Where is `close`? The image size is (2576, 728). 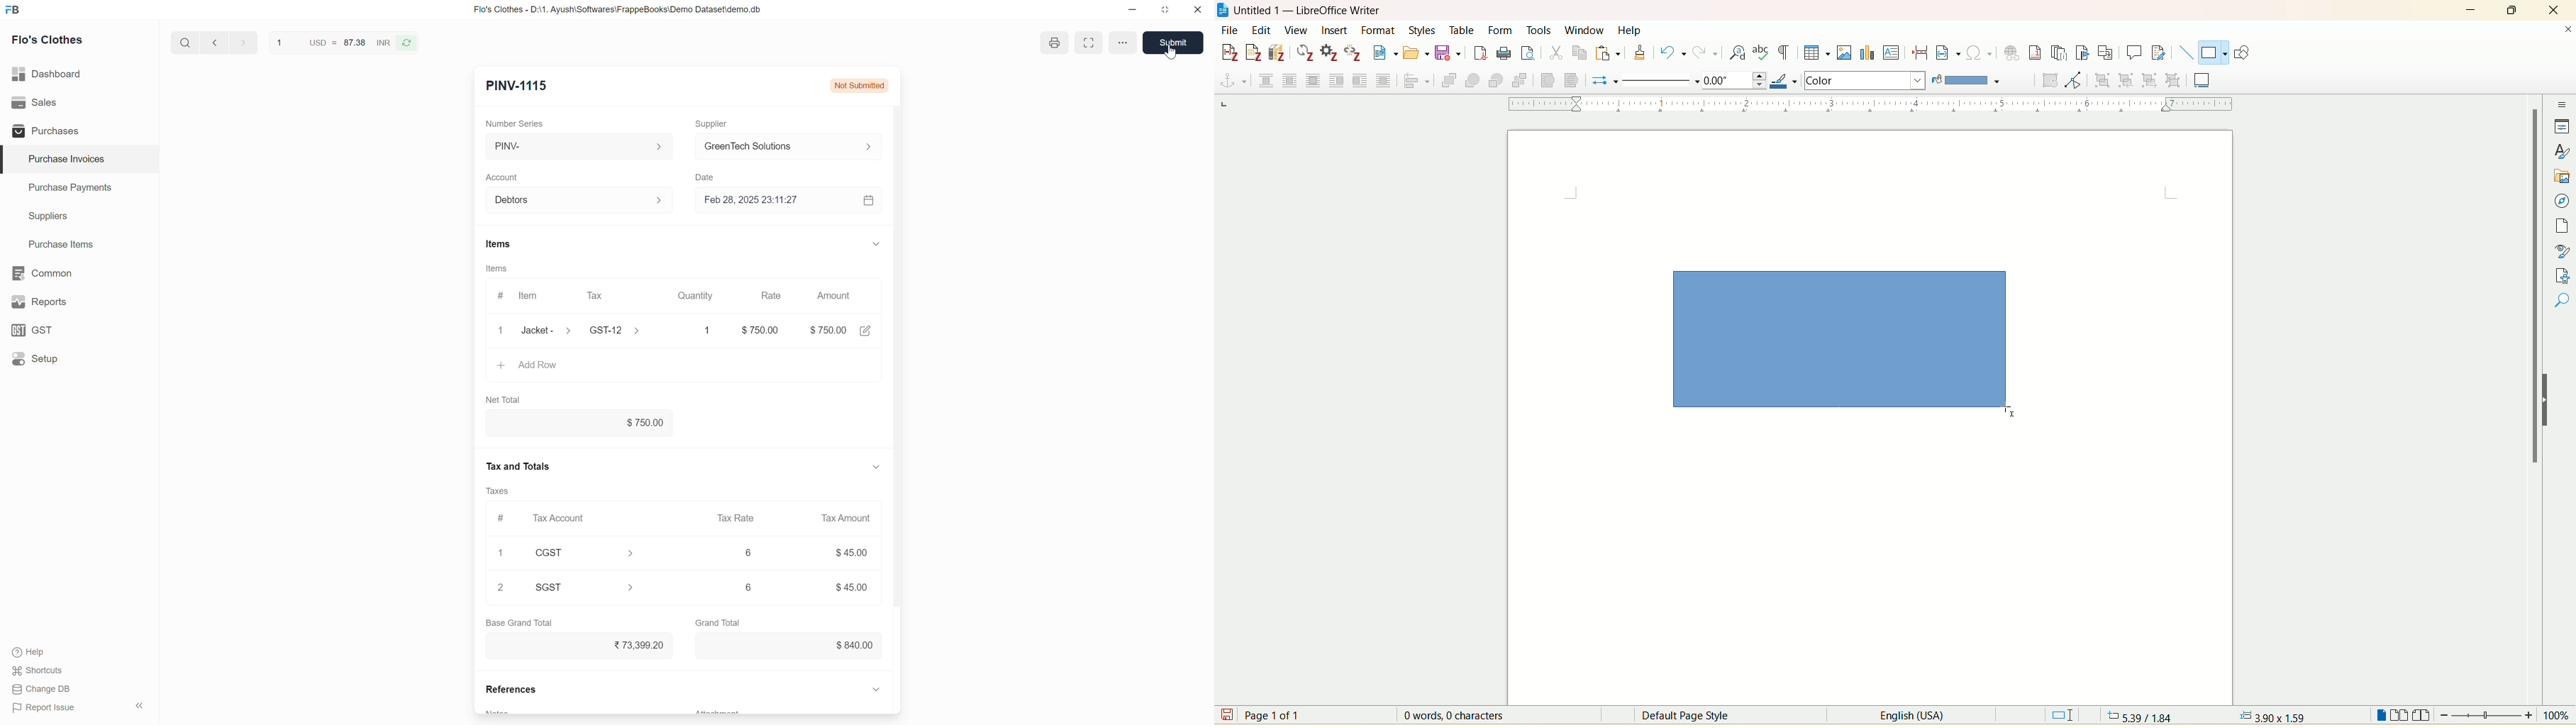 close is located at coordinates (2552, 11).